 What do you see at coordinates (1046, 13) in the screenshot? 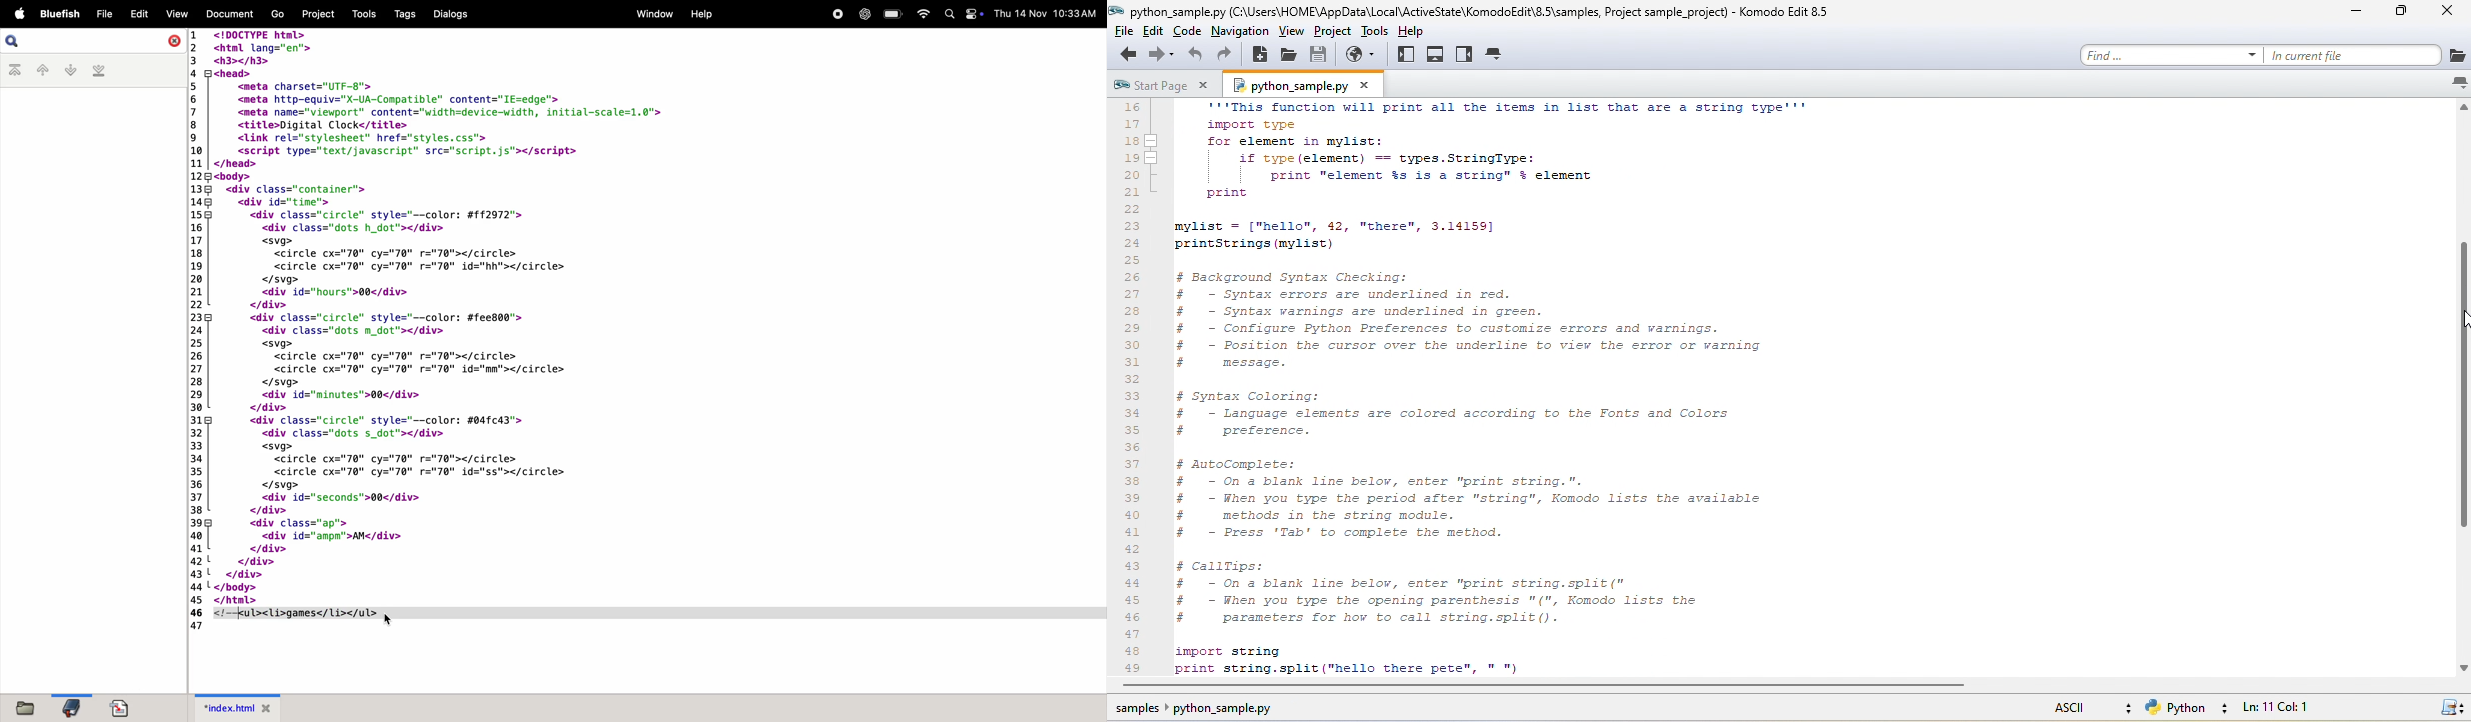
I see `Date and time` at bounding box center [1046, 13].